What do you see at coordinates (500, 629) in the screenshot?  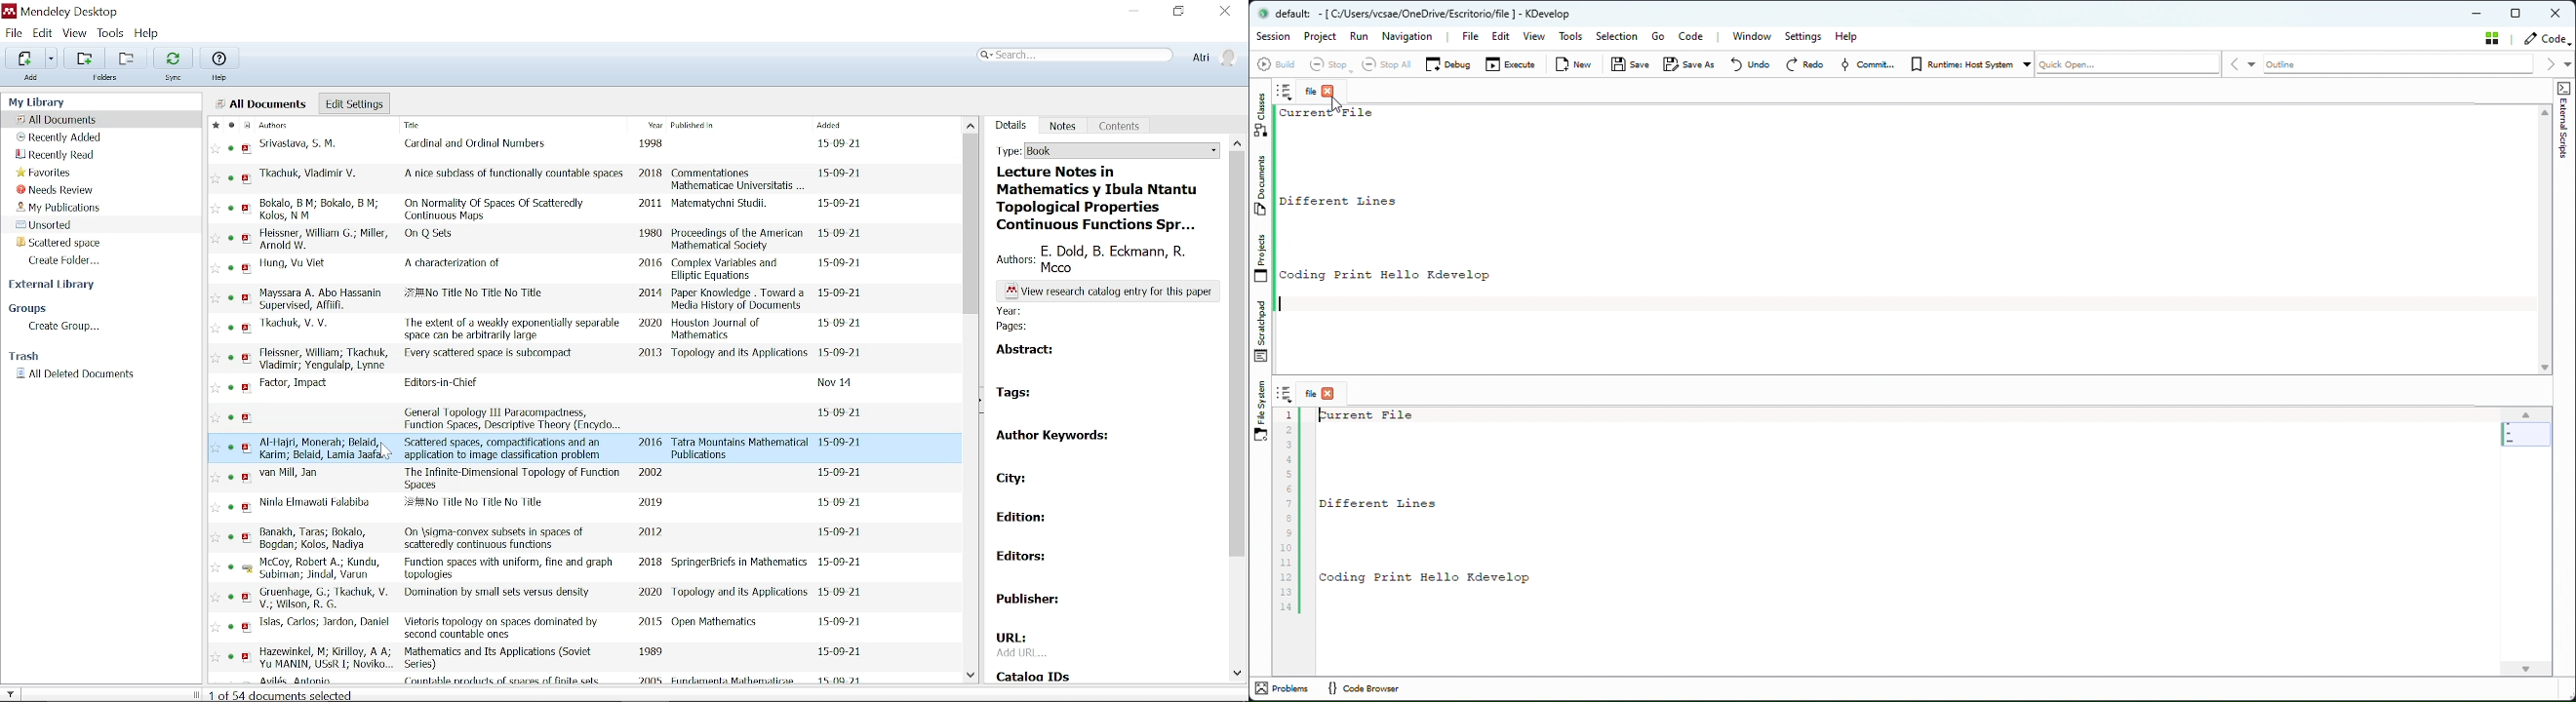 I see `title` at bounding box center [500, 629].